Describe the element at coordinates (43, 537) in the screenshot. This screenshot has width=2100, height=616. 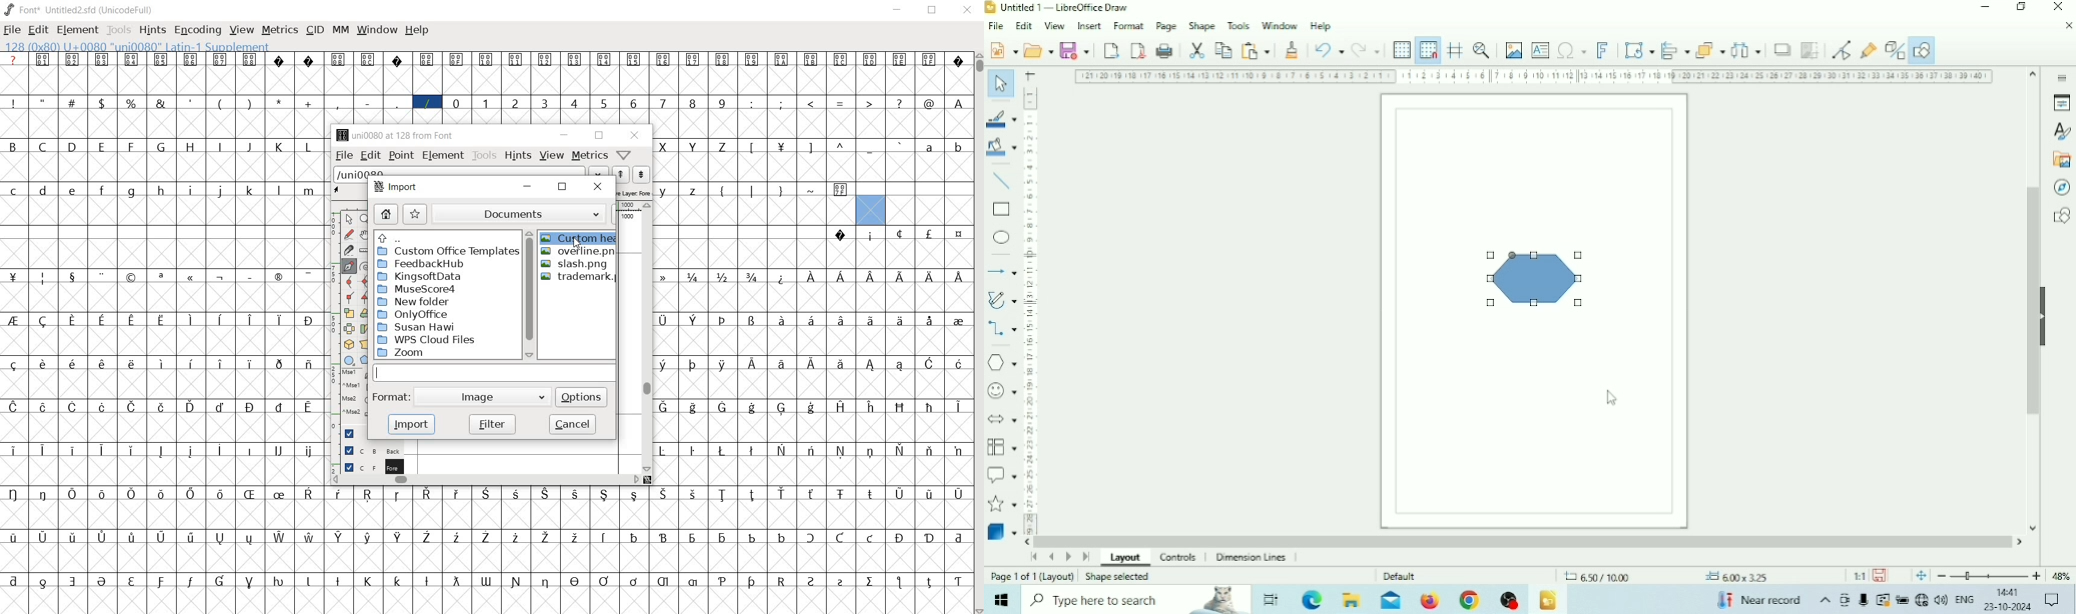
I see `glyph` at that location.